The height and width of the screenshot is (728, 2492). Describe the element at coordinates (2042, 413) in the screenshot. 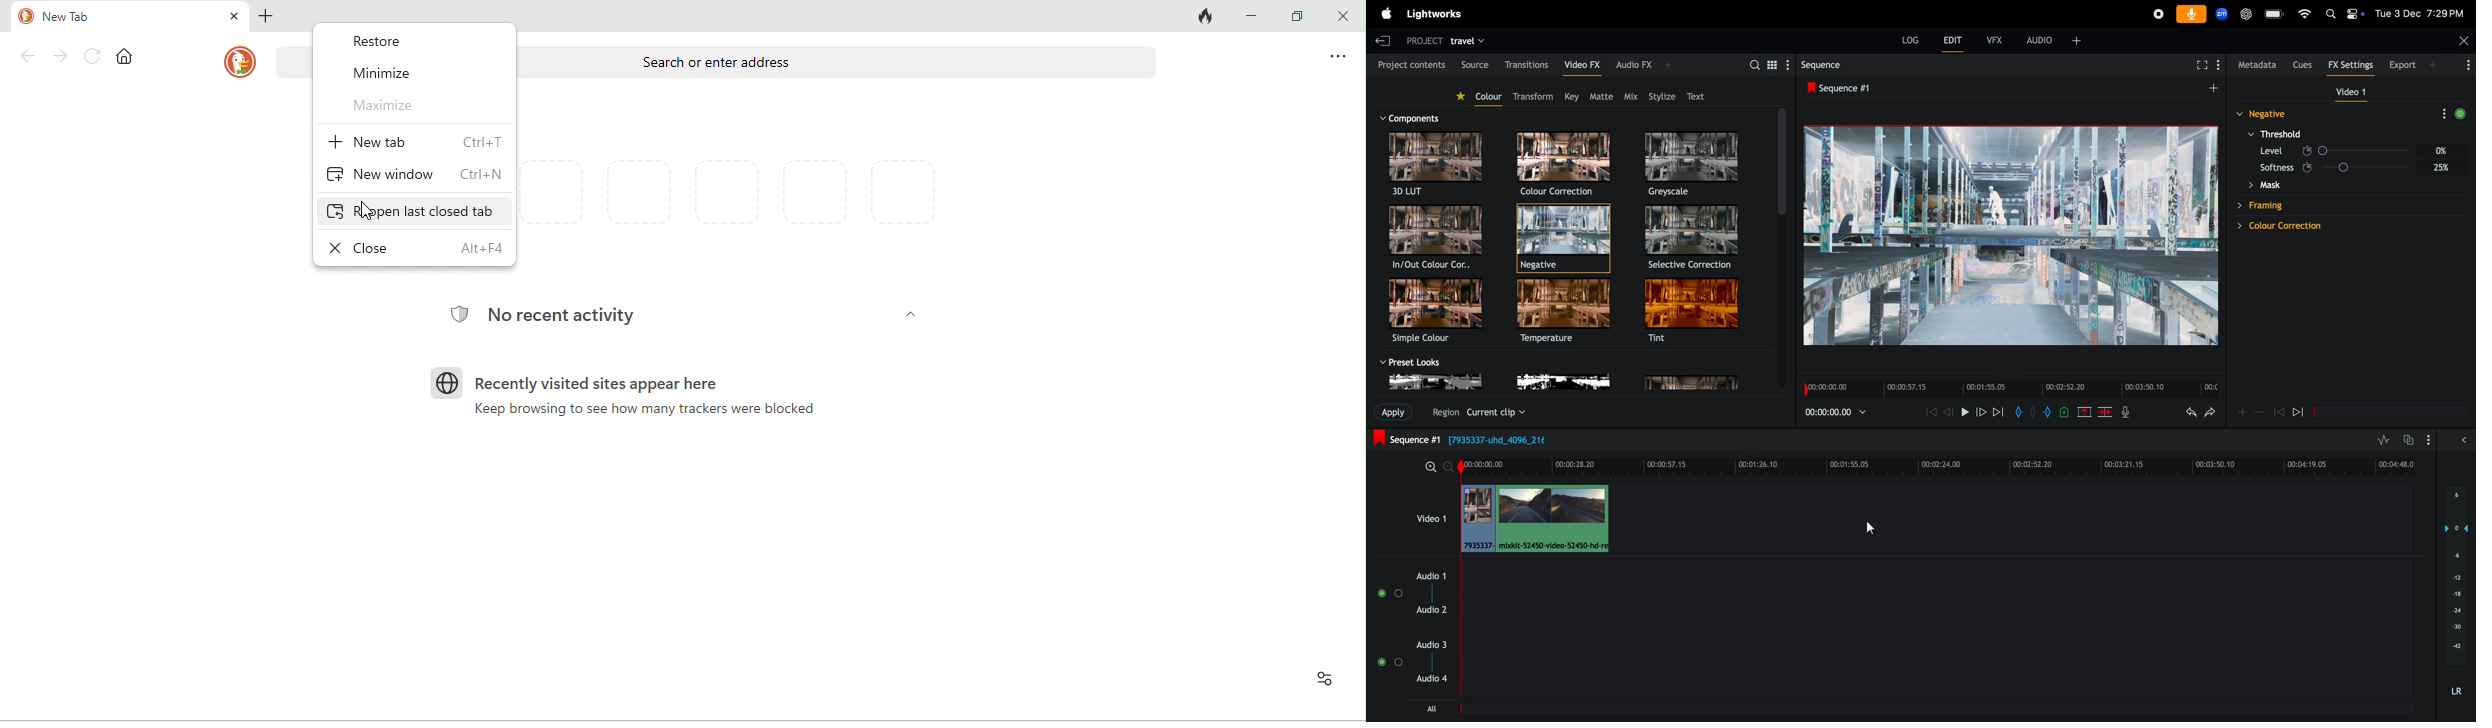

I see `add out` at that location.